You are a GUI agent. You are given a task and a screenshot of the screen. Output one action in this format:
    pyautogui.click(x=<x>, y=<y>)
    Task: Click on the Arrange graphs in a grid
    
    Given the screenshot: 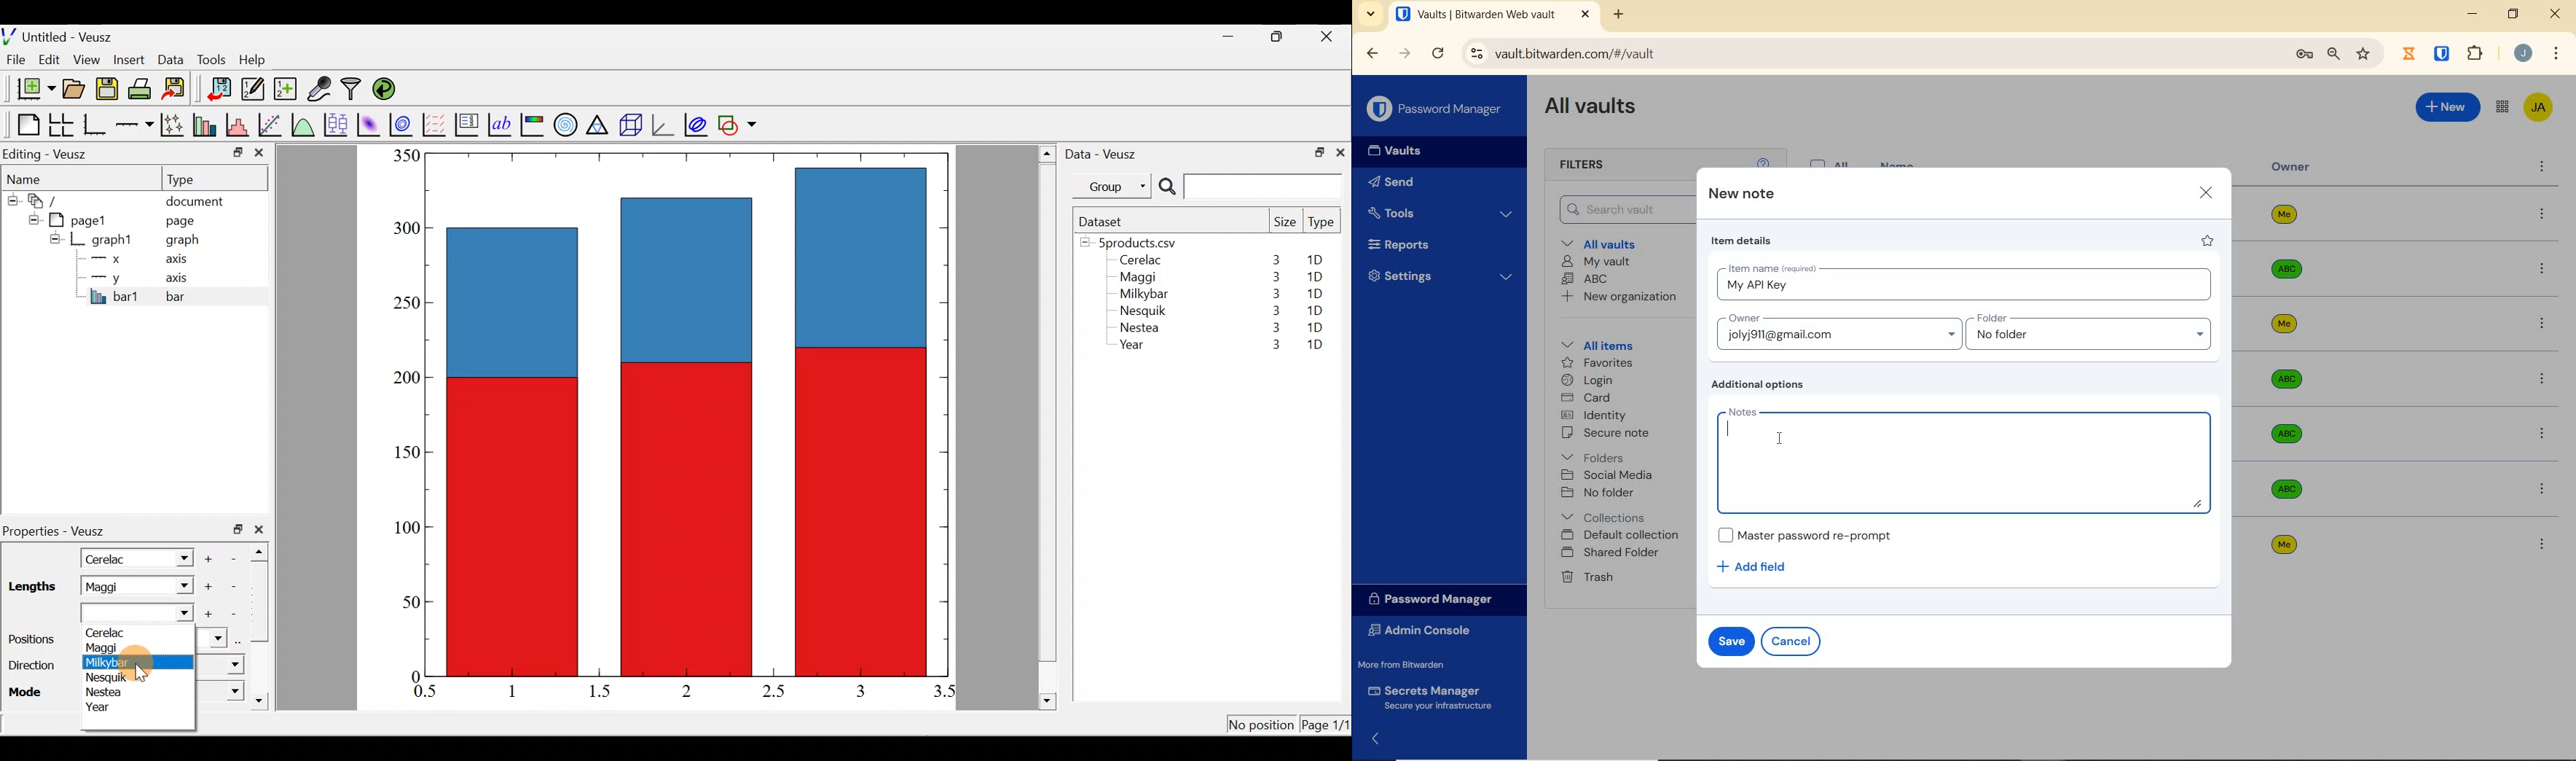 What is the action you would take?
    pyautogui.click(x=61, y=125)
    